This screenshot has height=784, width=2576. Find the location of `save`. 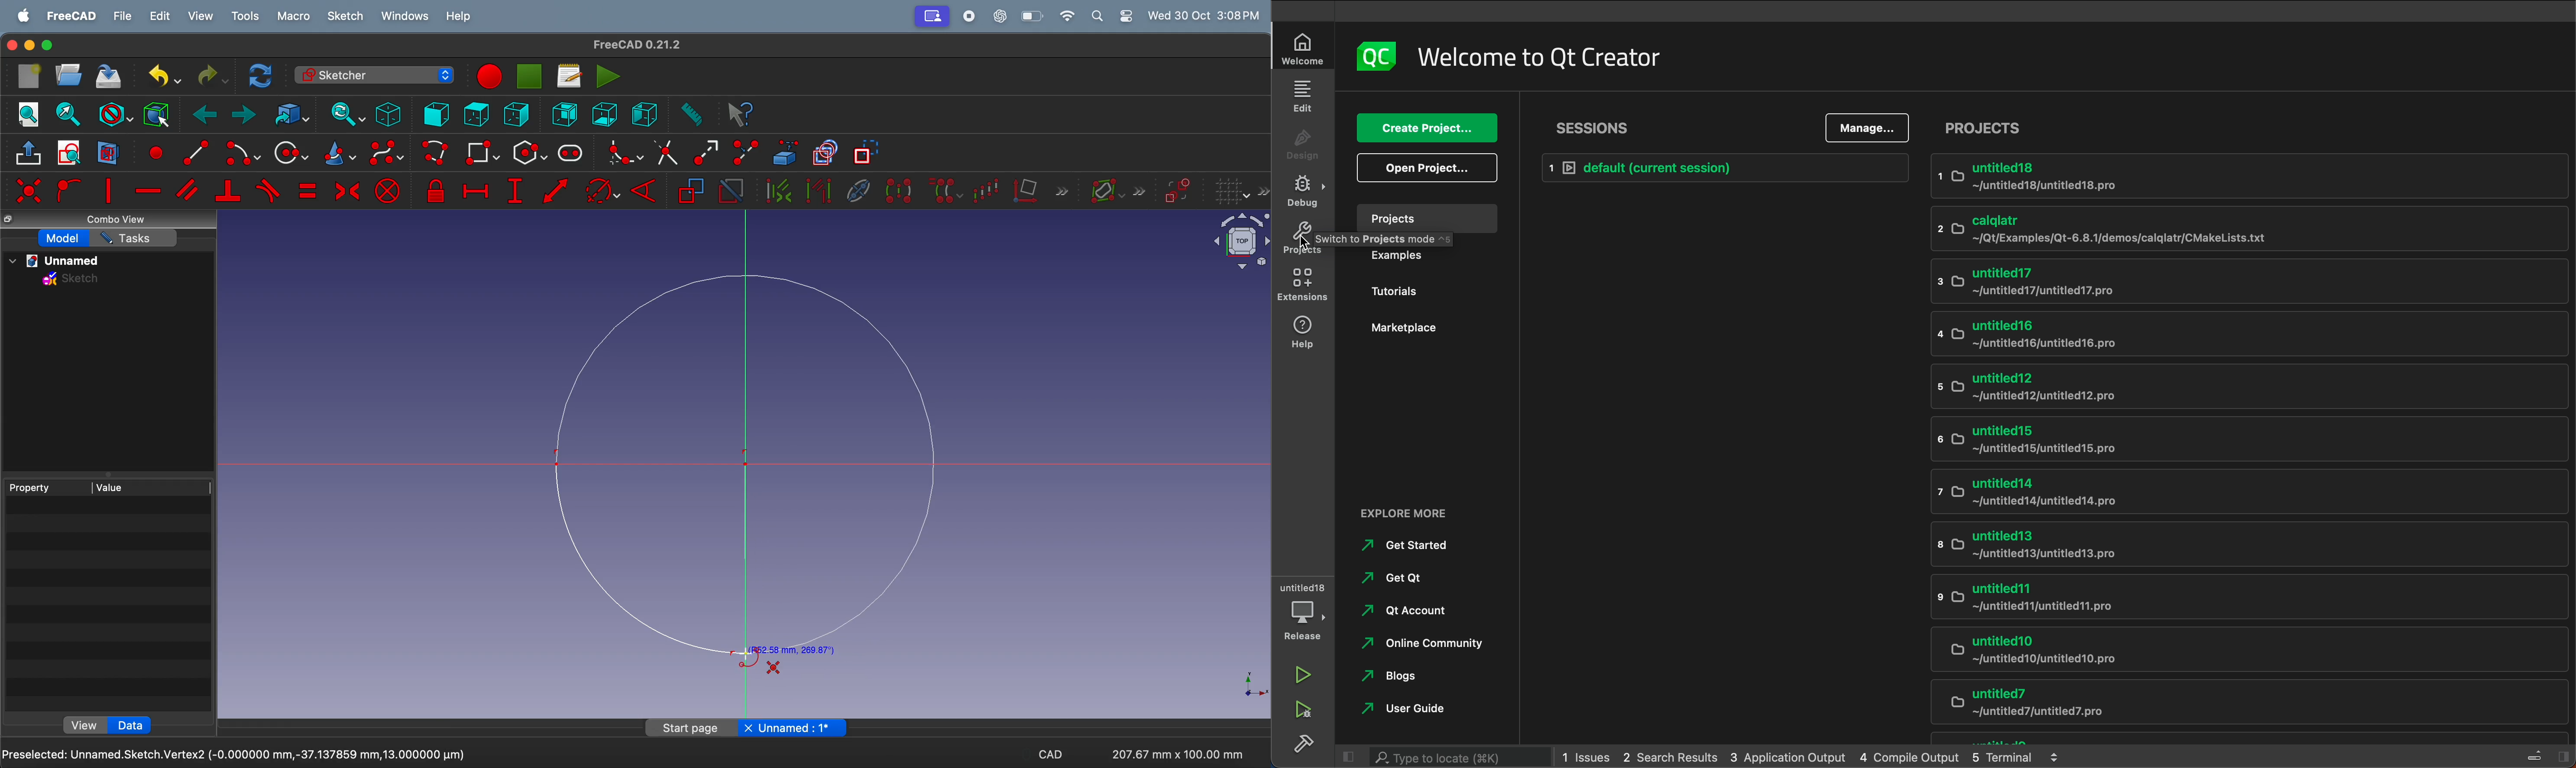

save is located at coordinates (109, 78).